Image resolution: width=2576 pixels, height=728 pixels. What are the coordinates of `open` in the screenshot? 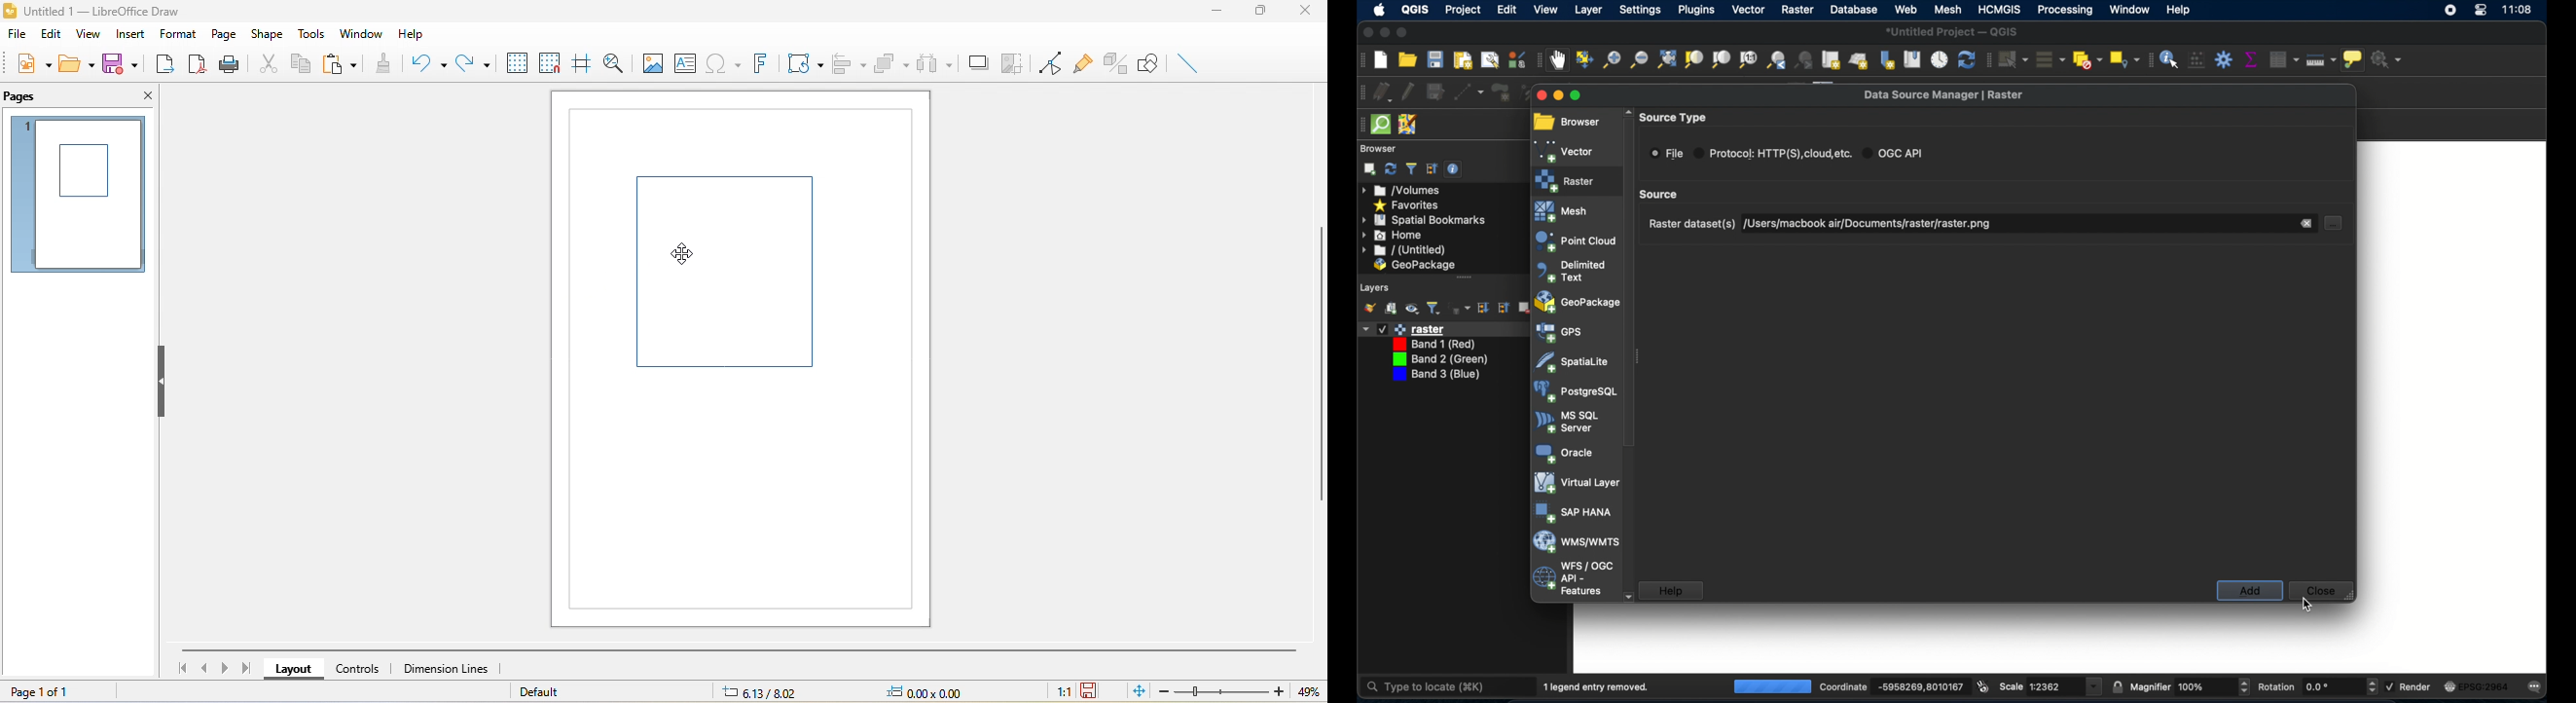 It's located at (74, 63).